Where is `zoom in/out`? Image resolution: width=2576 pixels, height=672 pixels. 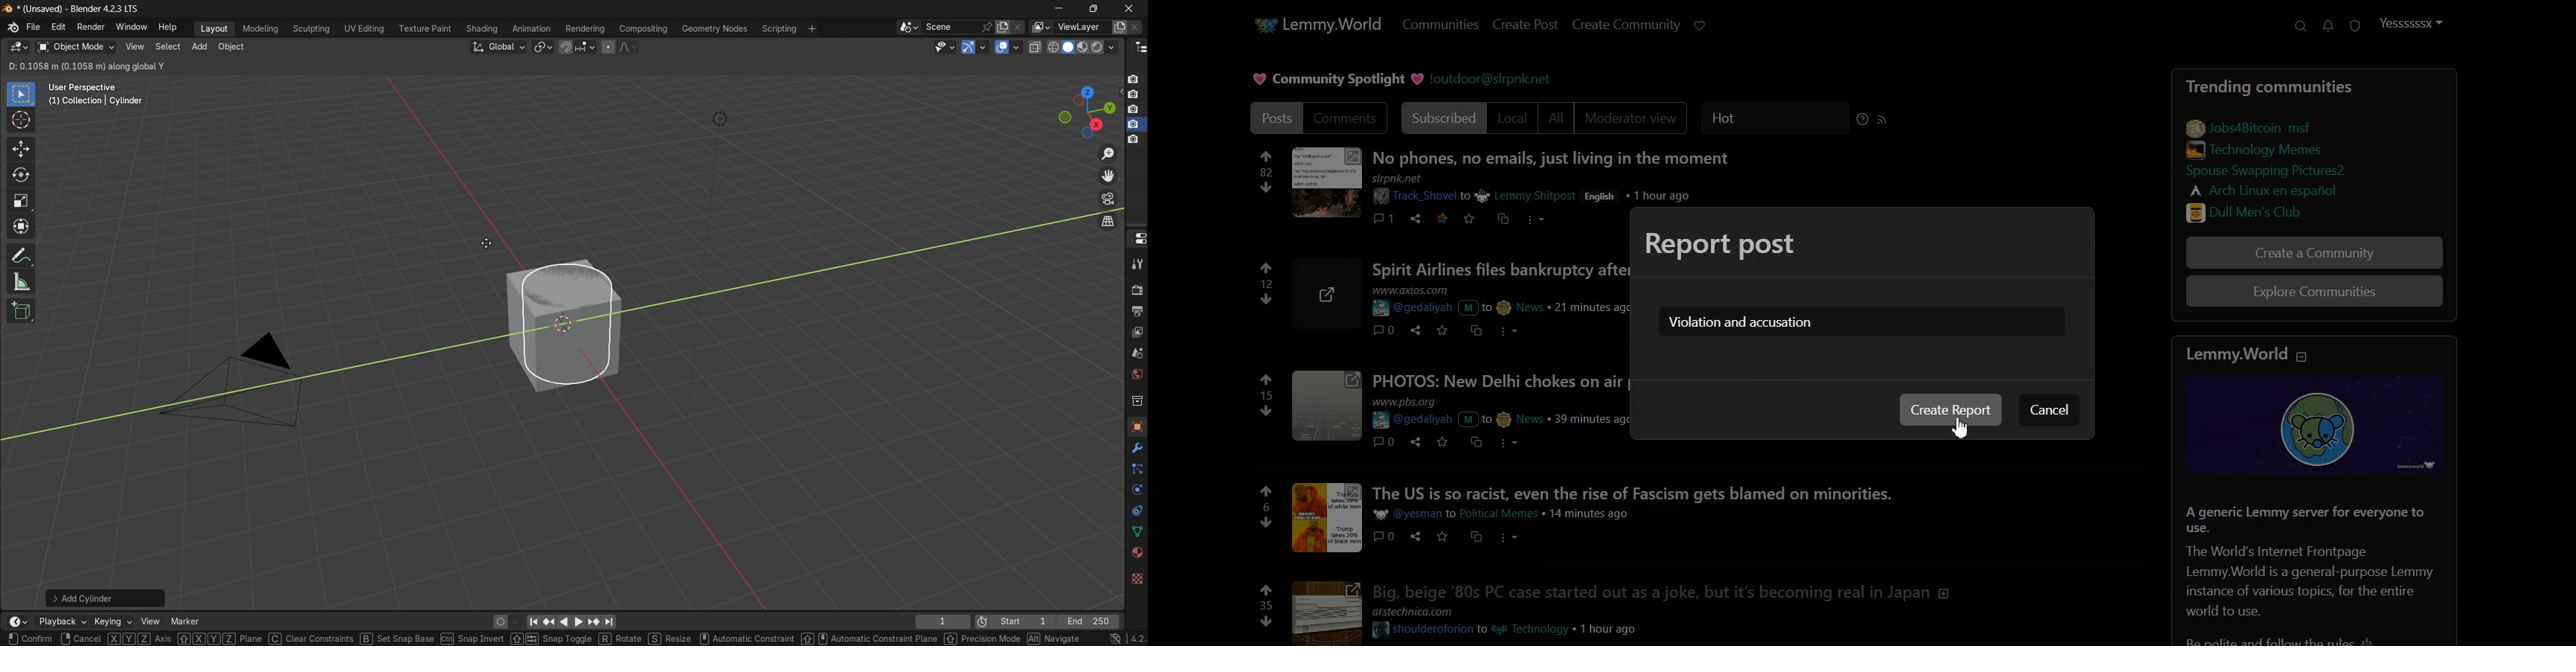
zoom in/out is located at coordinates (1108, 153).